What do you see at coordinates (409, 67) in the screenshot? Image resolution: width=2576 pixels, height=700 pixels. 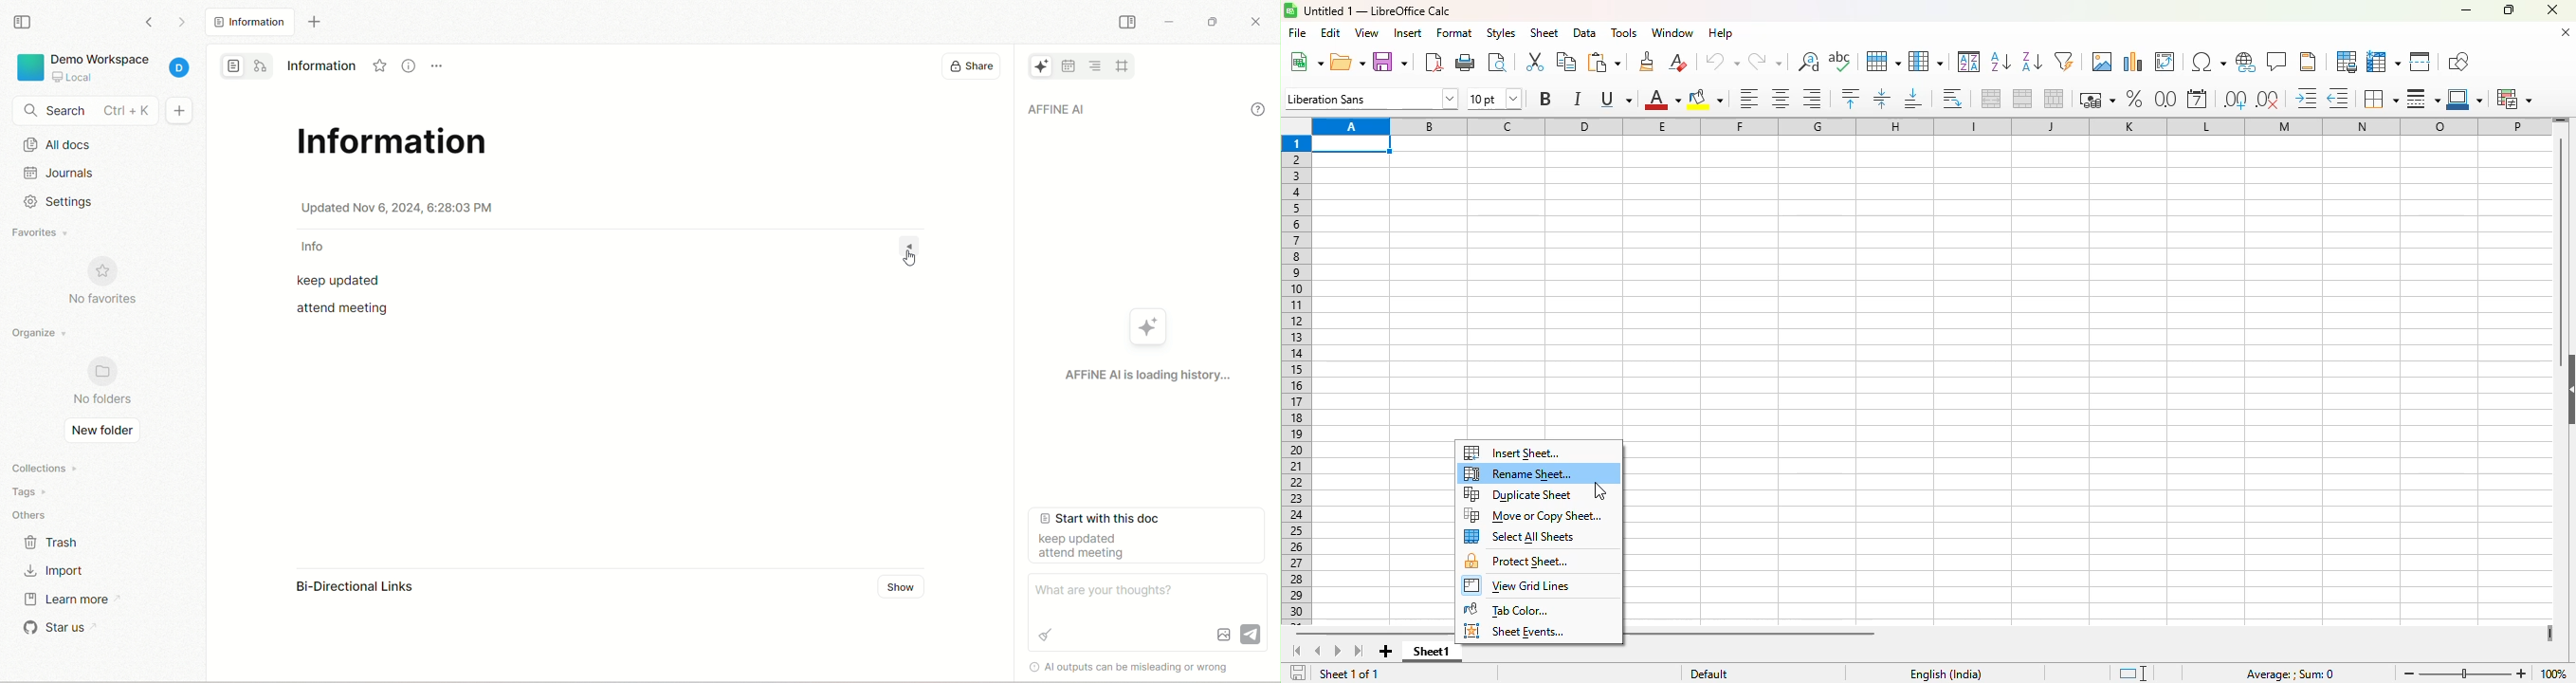 I see `Information icon` at bounding box center [409, 67].